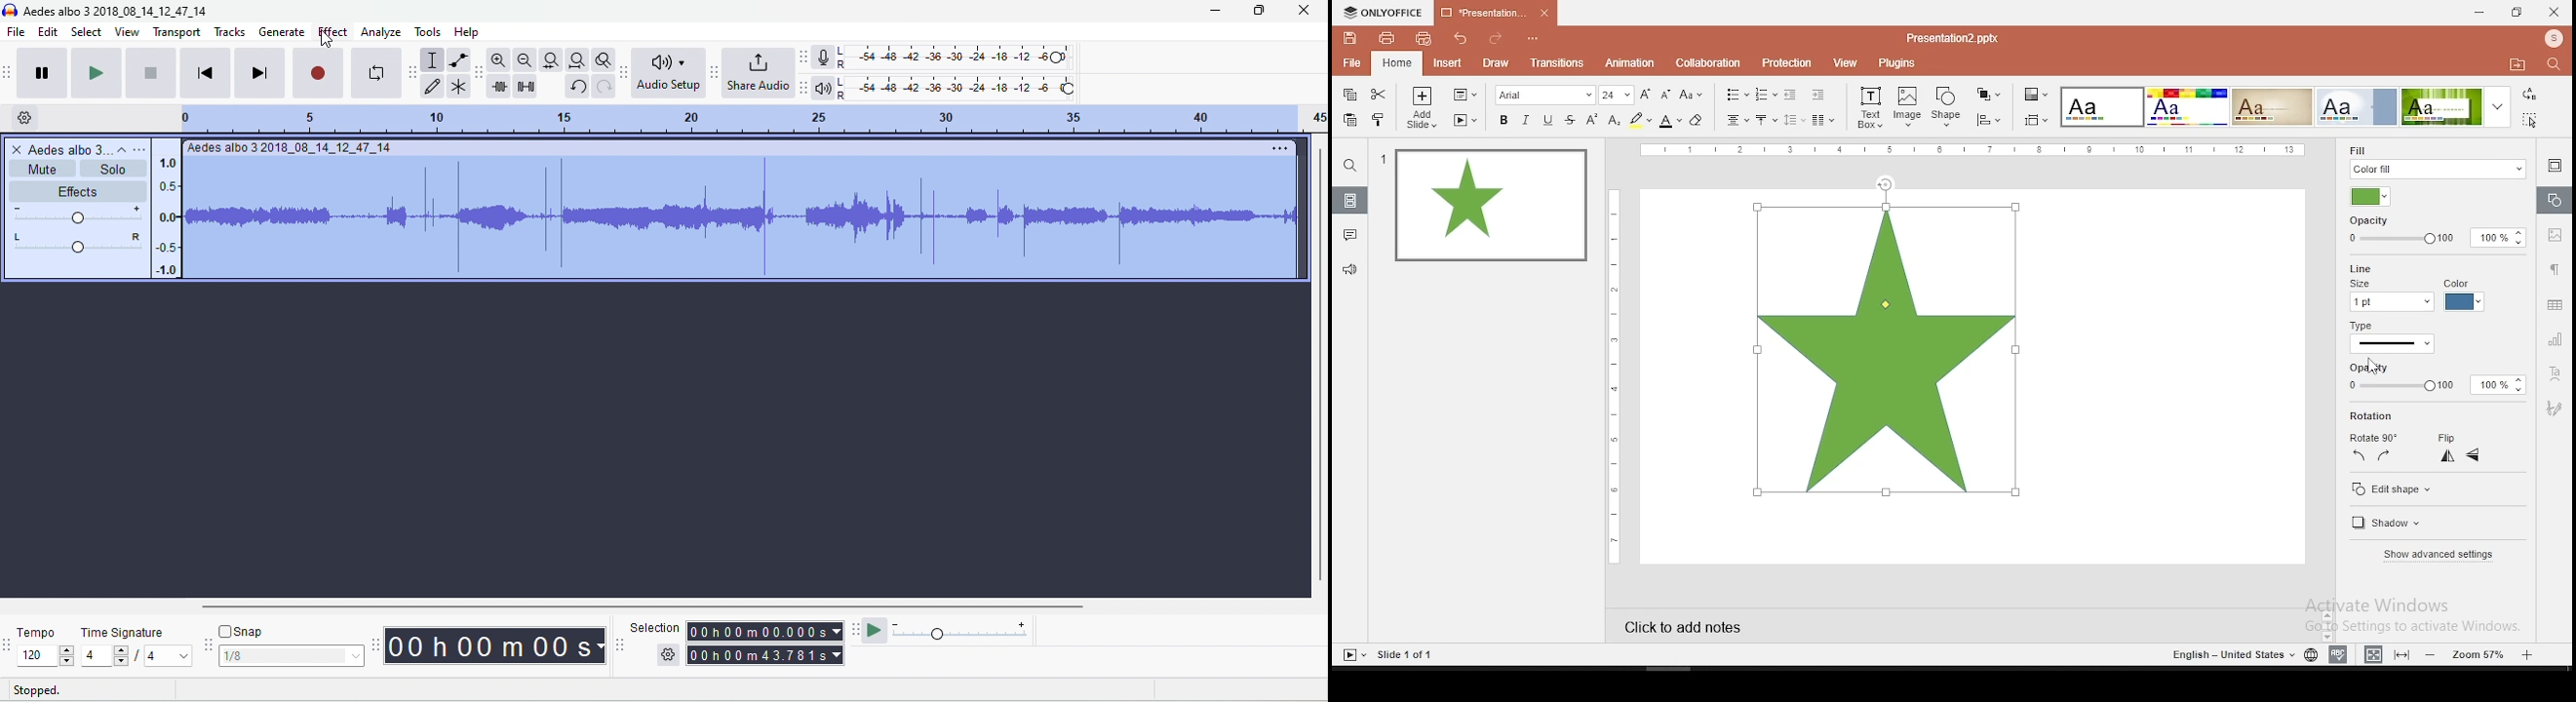 The height and width of the screenshot is (728, 2576). Describe the element at coordinates (2555, 304) in the screenshot. I see `table settings` at that location.